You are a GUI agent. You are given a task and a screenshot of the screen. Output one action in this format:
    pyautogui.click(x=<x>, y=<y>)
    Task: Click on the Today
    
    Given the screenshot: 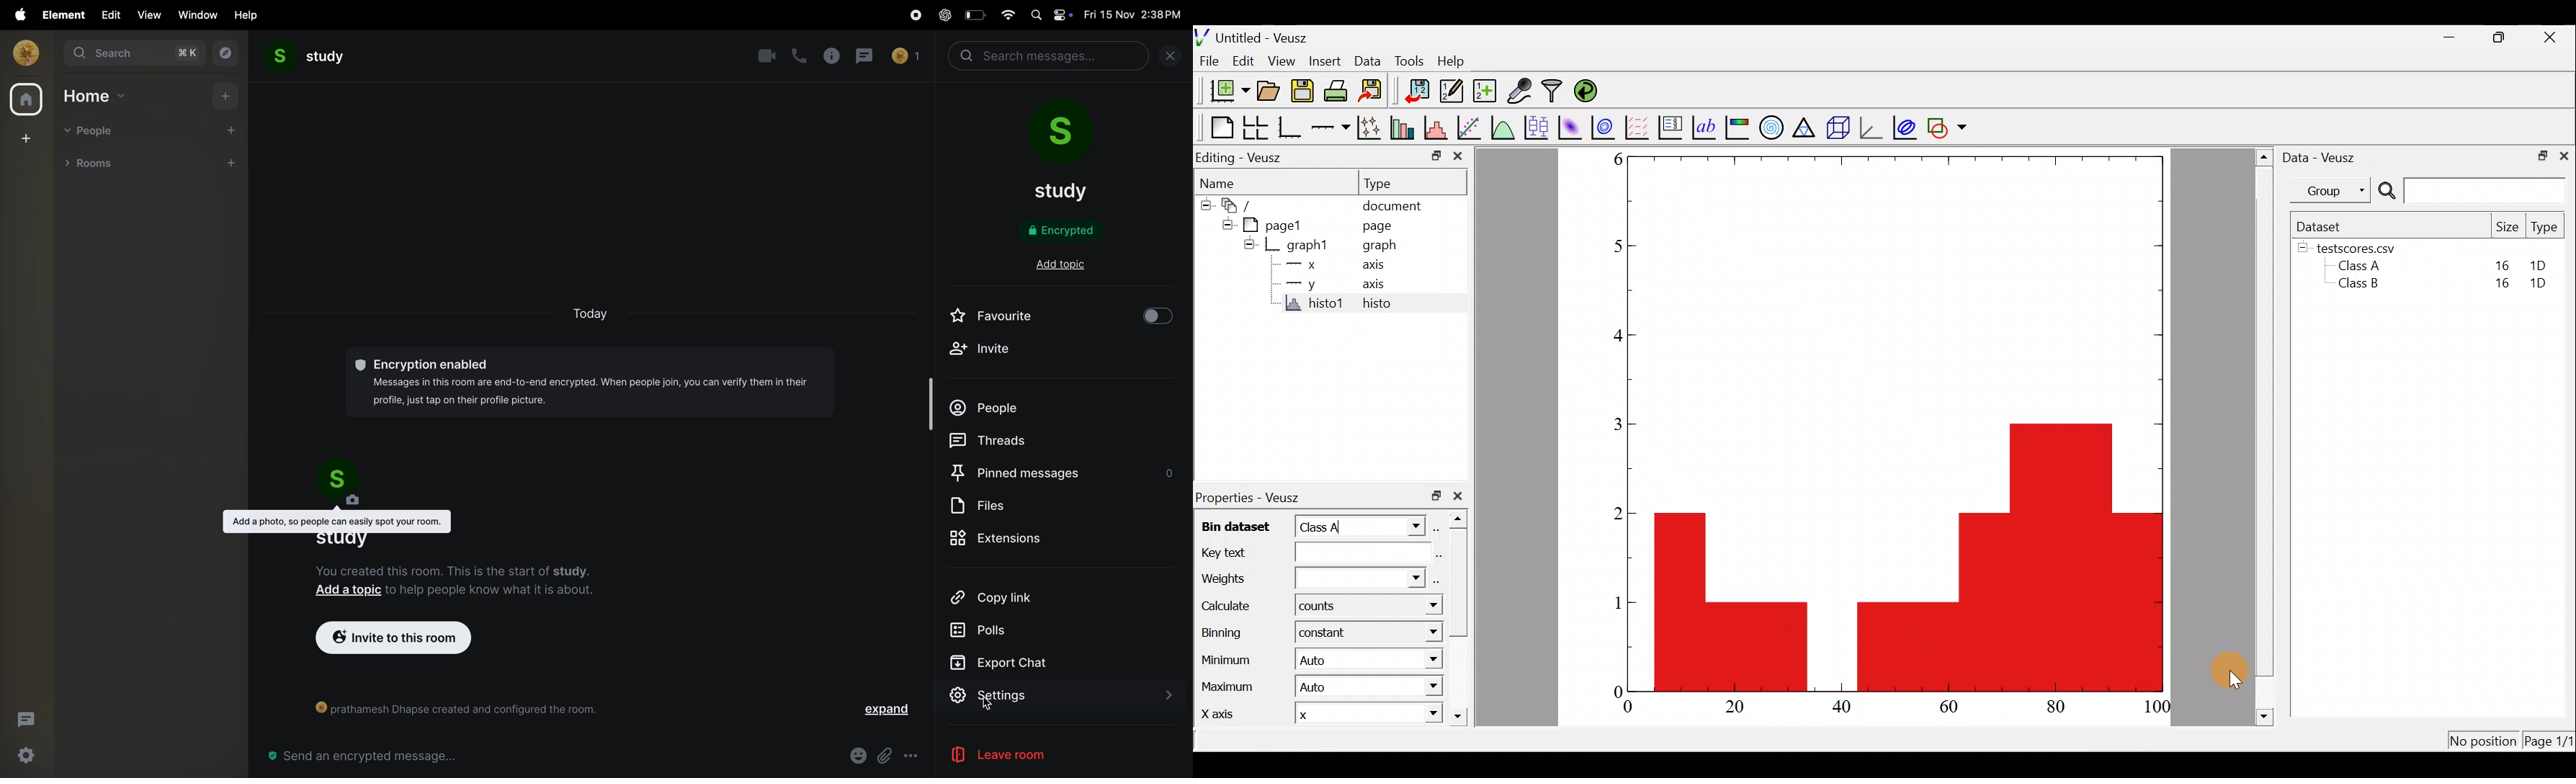 What is the action you would take?
    pyautogui.click(x=593, y=315)
    